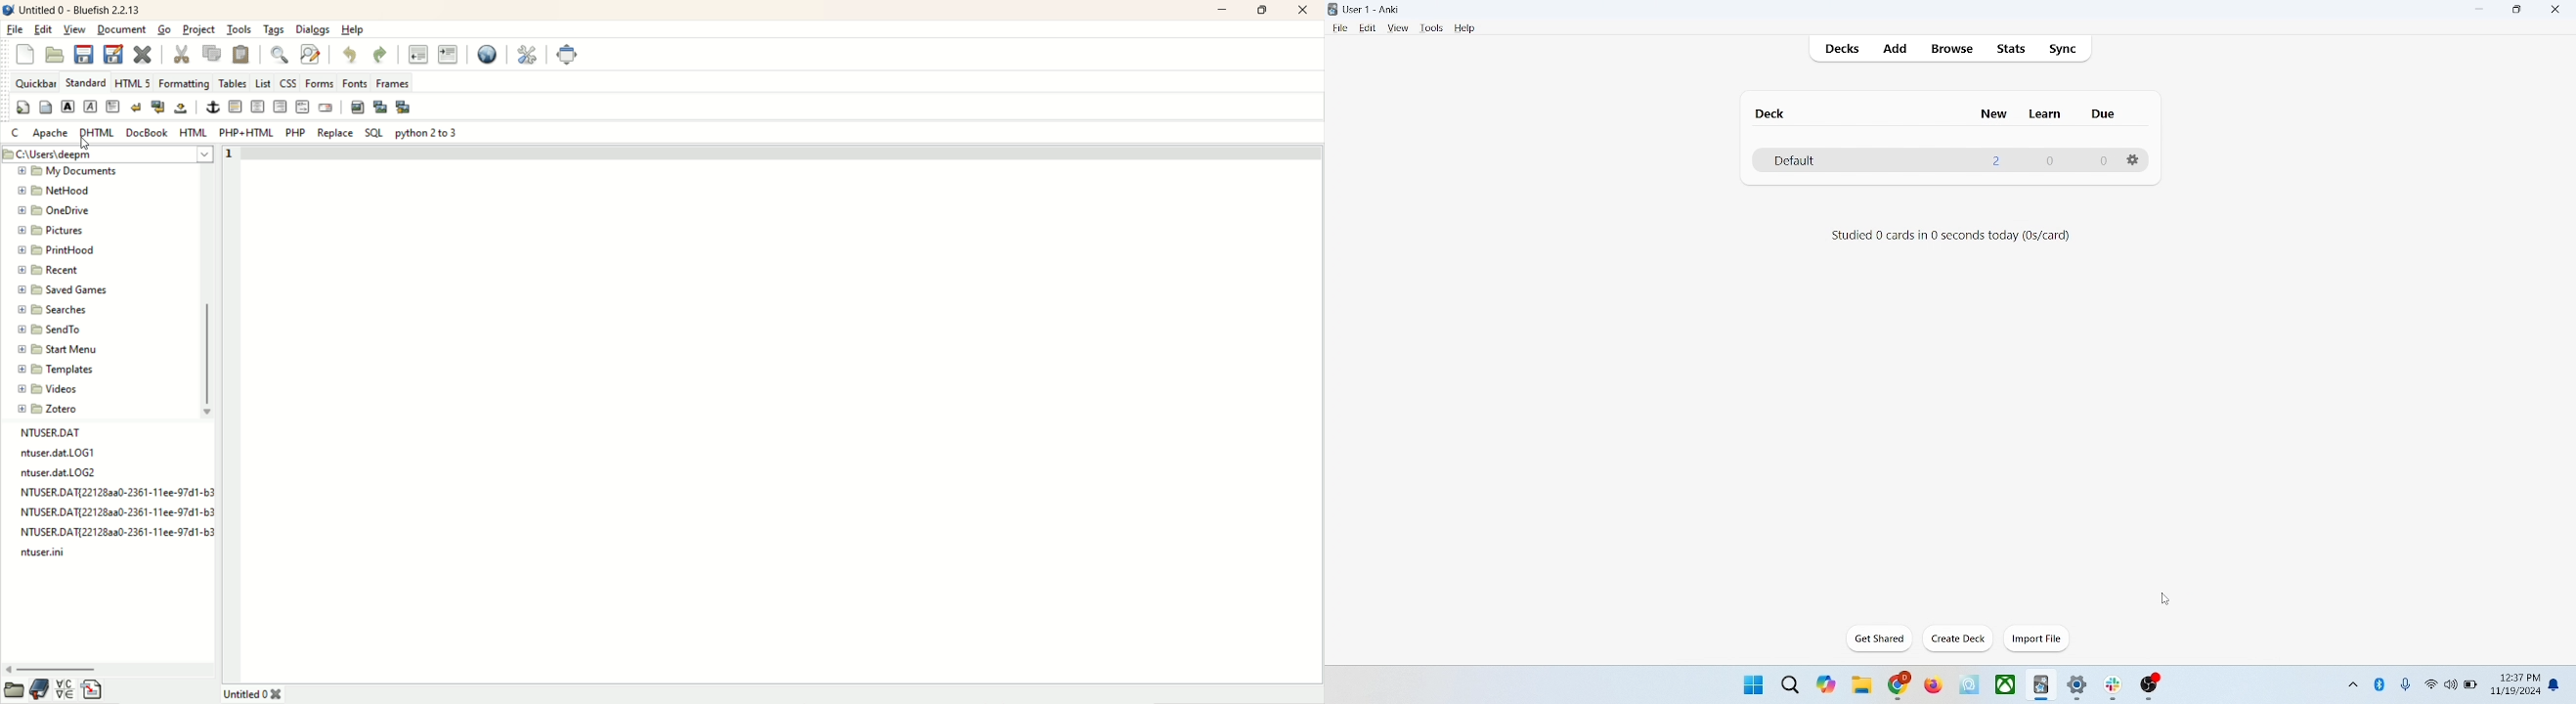 The width and height of the screenshot is (2576, 728). Describe the element at coordinates (55, 54) in the screenshot. I see `open file` at that location.